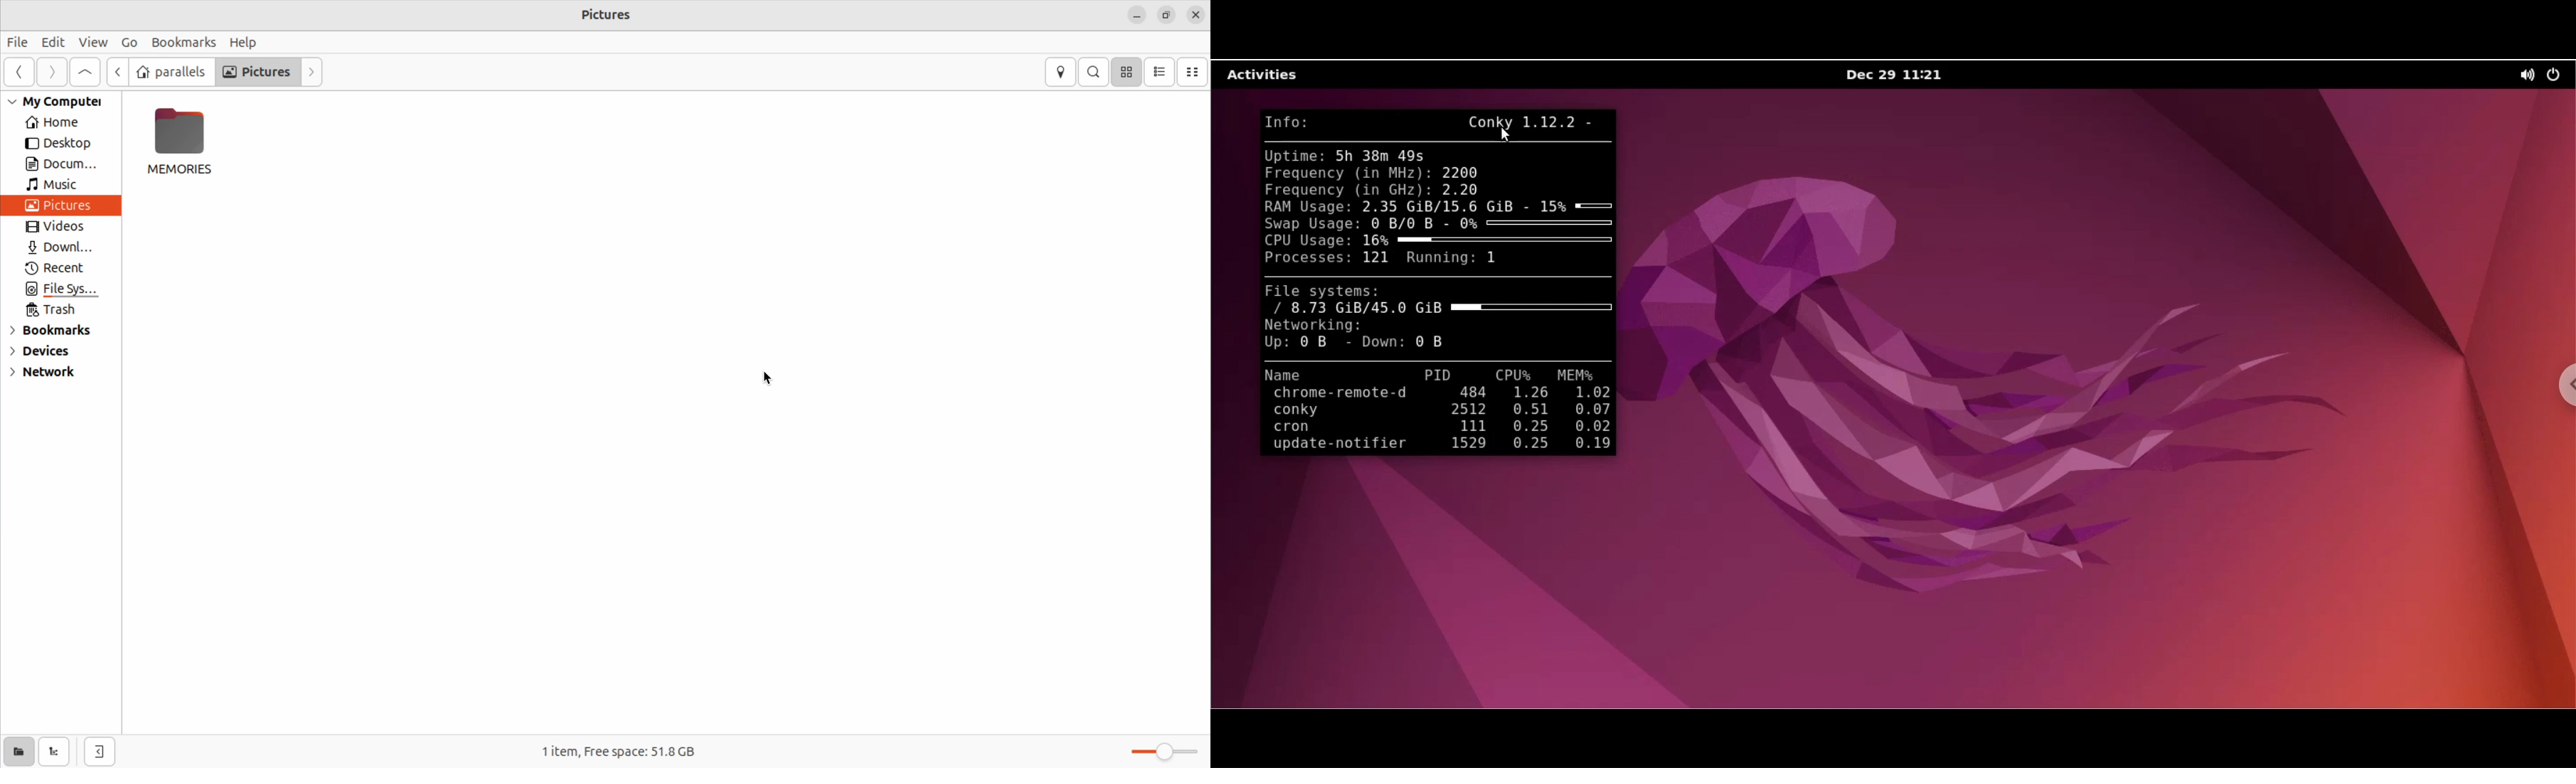  What do you see at coordinates (179, 141) in the screenshot?
I see `MEMORIES` at bounding box center [179, 141].